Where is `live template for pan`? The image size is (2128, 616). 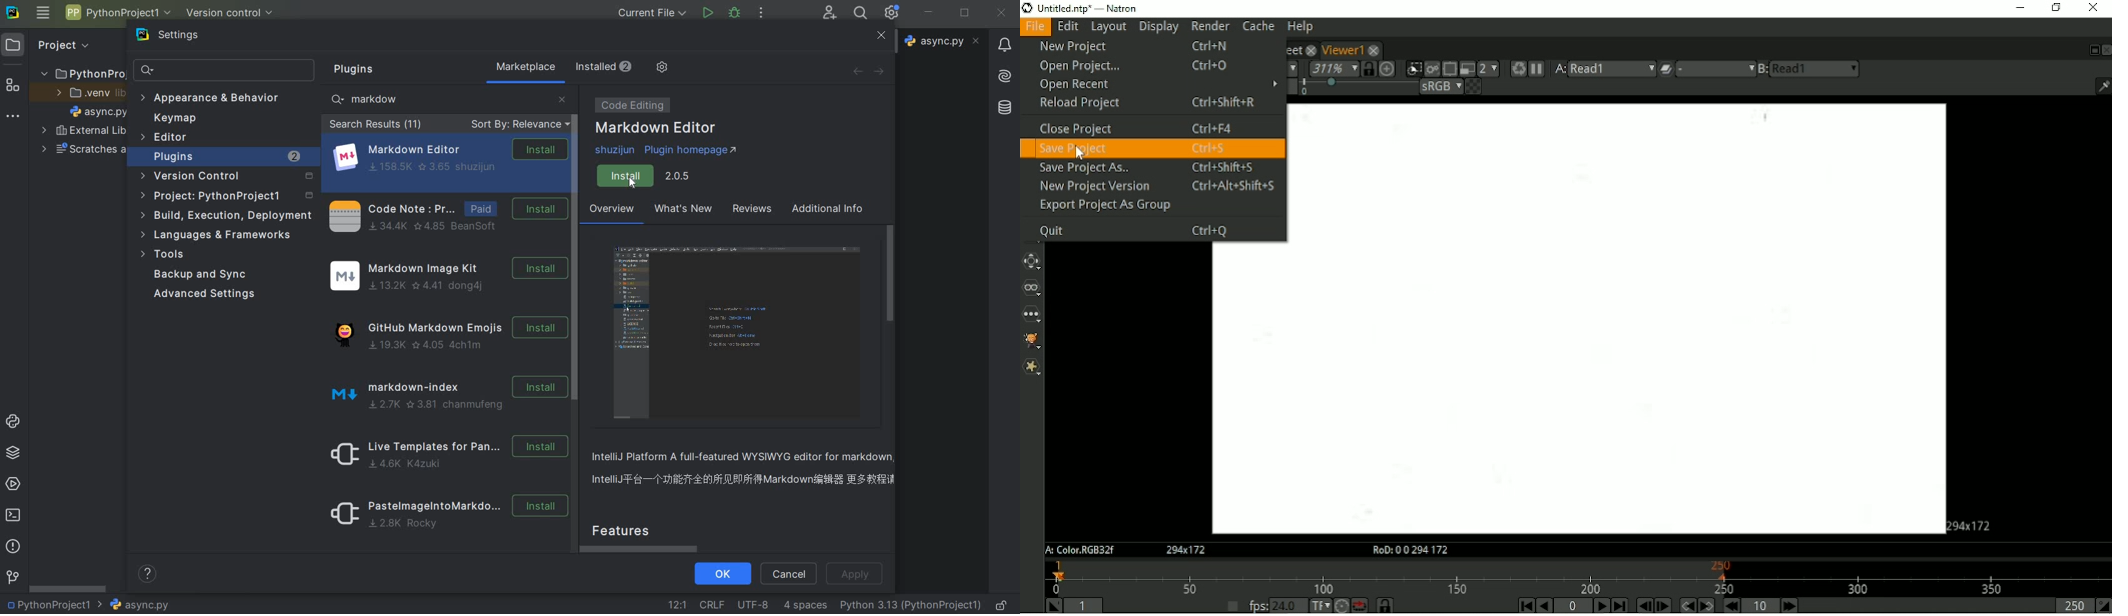
live template for pan is located at coordinates (445, 453).